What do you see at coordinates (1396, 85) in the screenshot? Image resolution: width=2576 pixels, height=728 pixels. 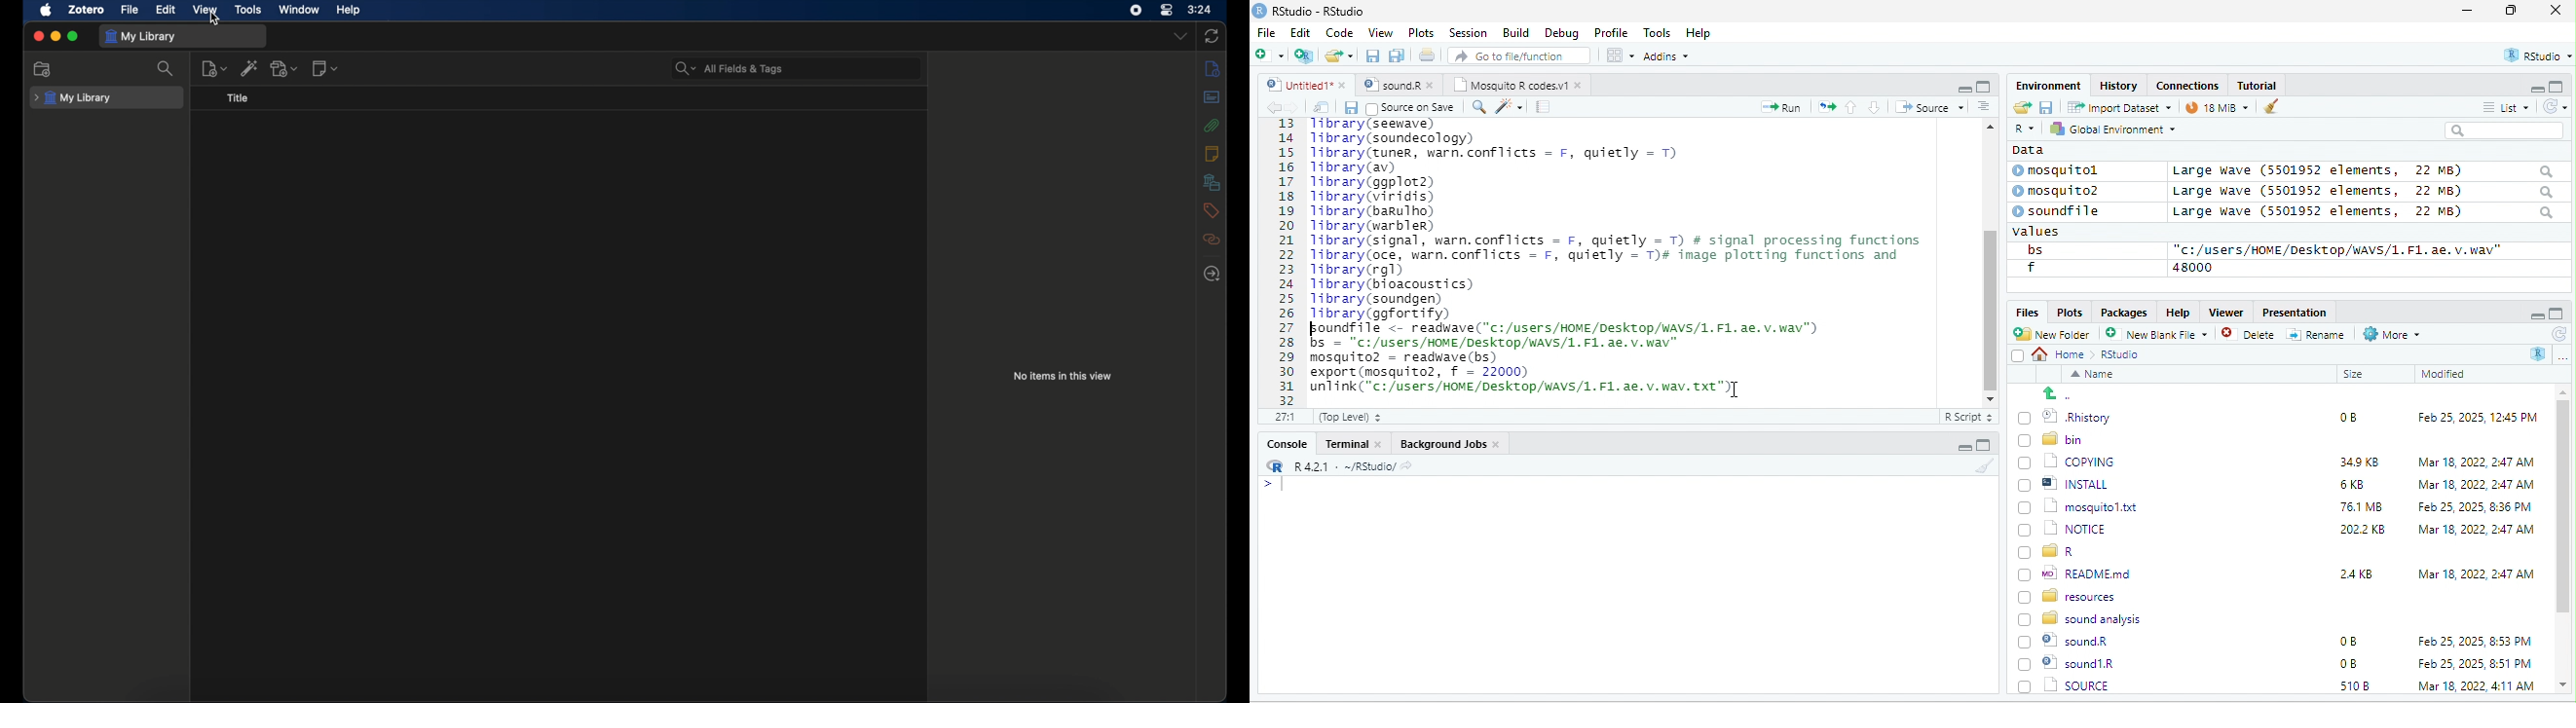 I see `‘Mosquito R codes.vi` at bounding box center [1396, 85].